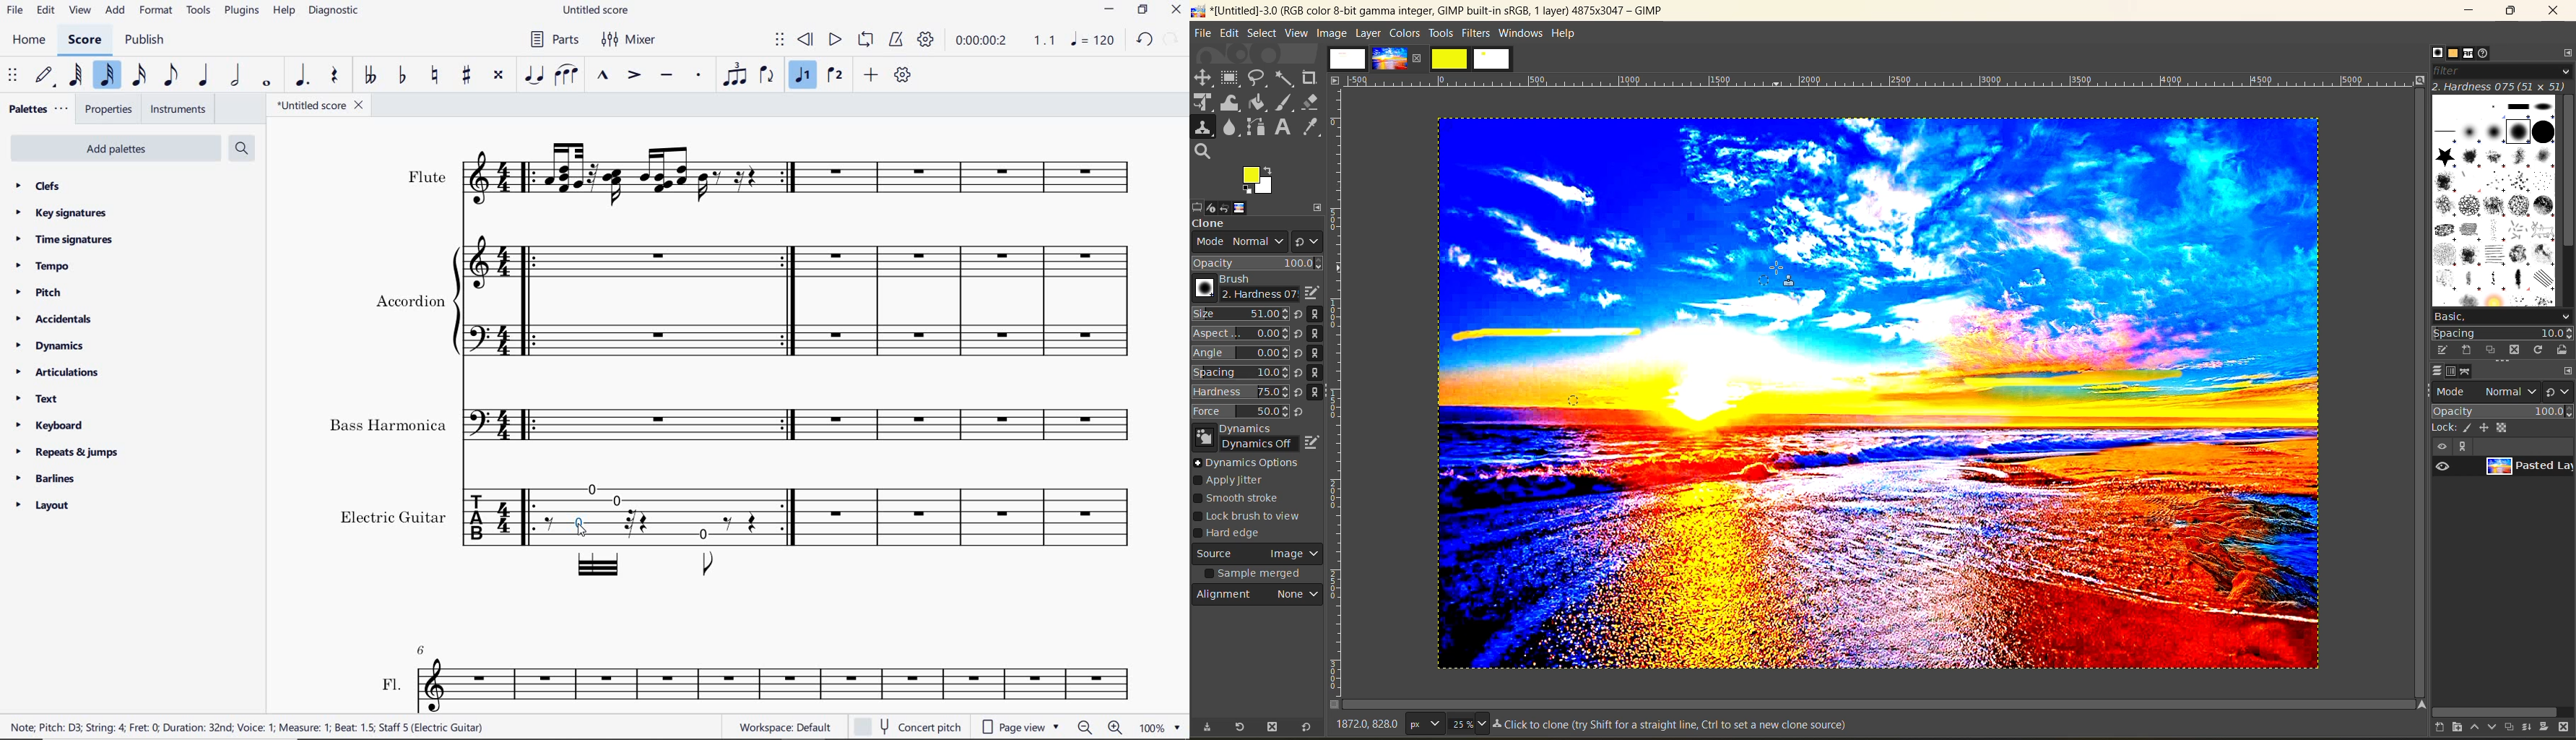  Describe the element at coordinates (13, 76) in the screenshot. I see `select to move` at that location.